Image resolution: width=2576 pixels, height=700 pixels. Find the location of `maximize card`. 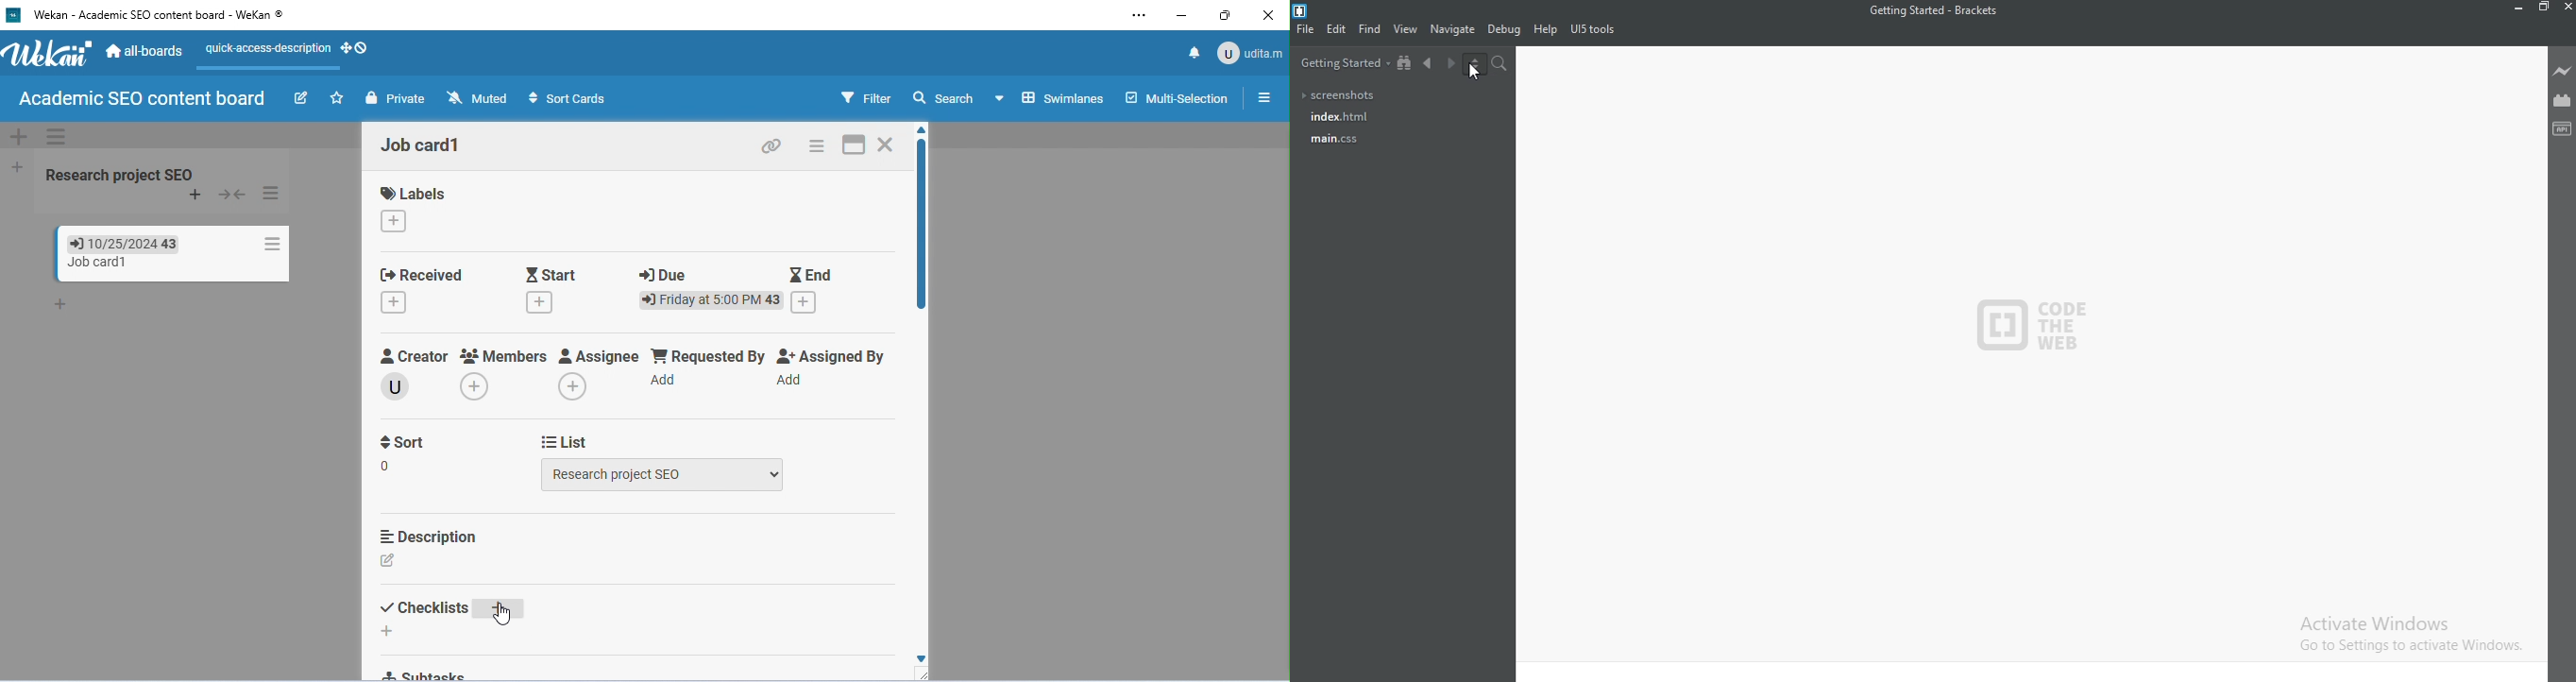

maximize card is located at coordinates (854, 145).